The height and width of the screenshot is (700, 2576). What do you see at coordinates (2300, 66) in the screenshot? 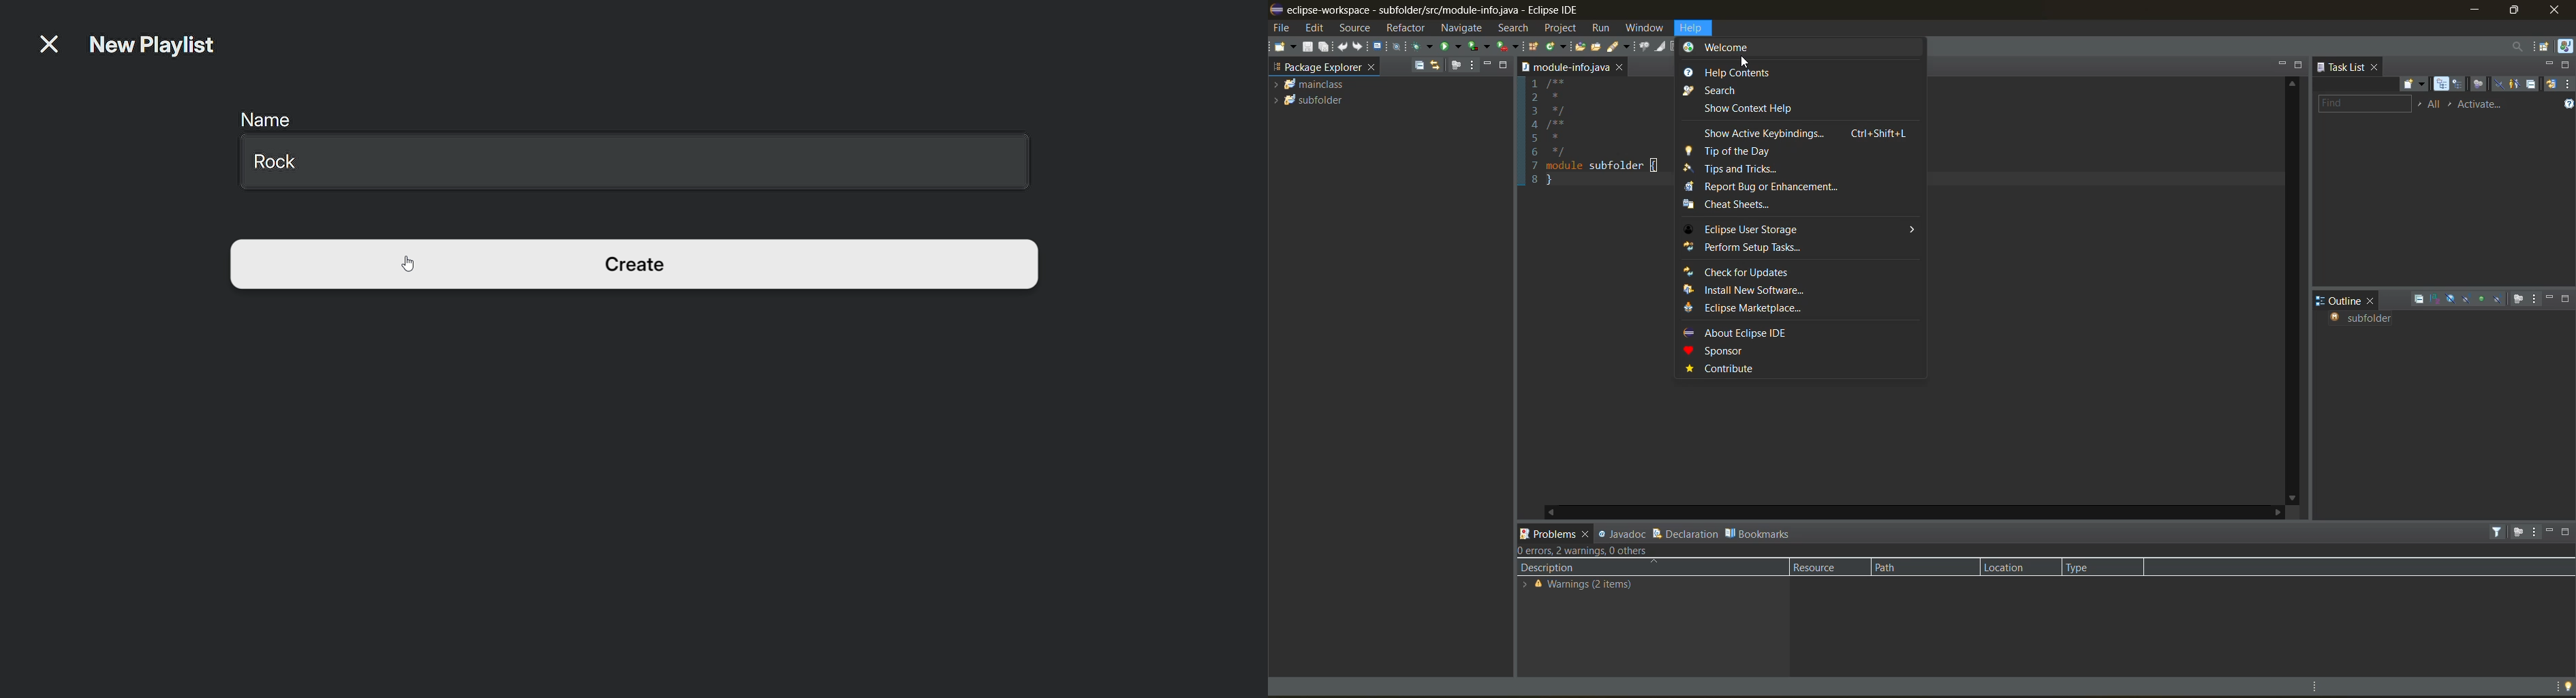
I see `maximize` at bounding box center [2300, 66].